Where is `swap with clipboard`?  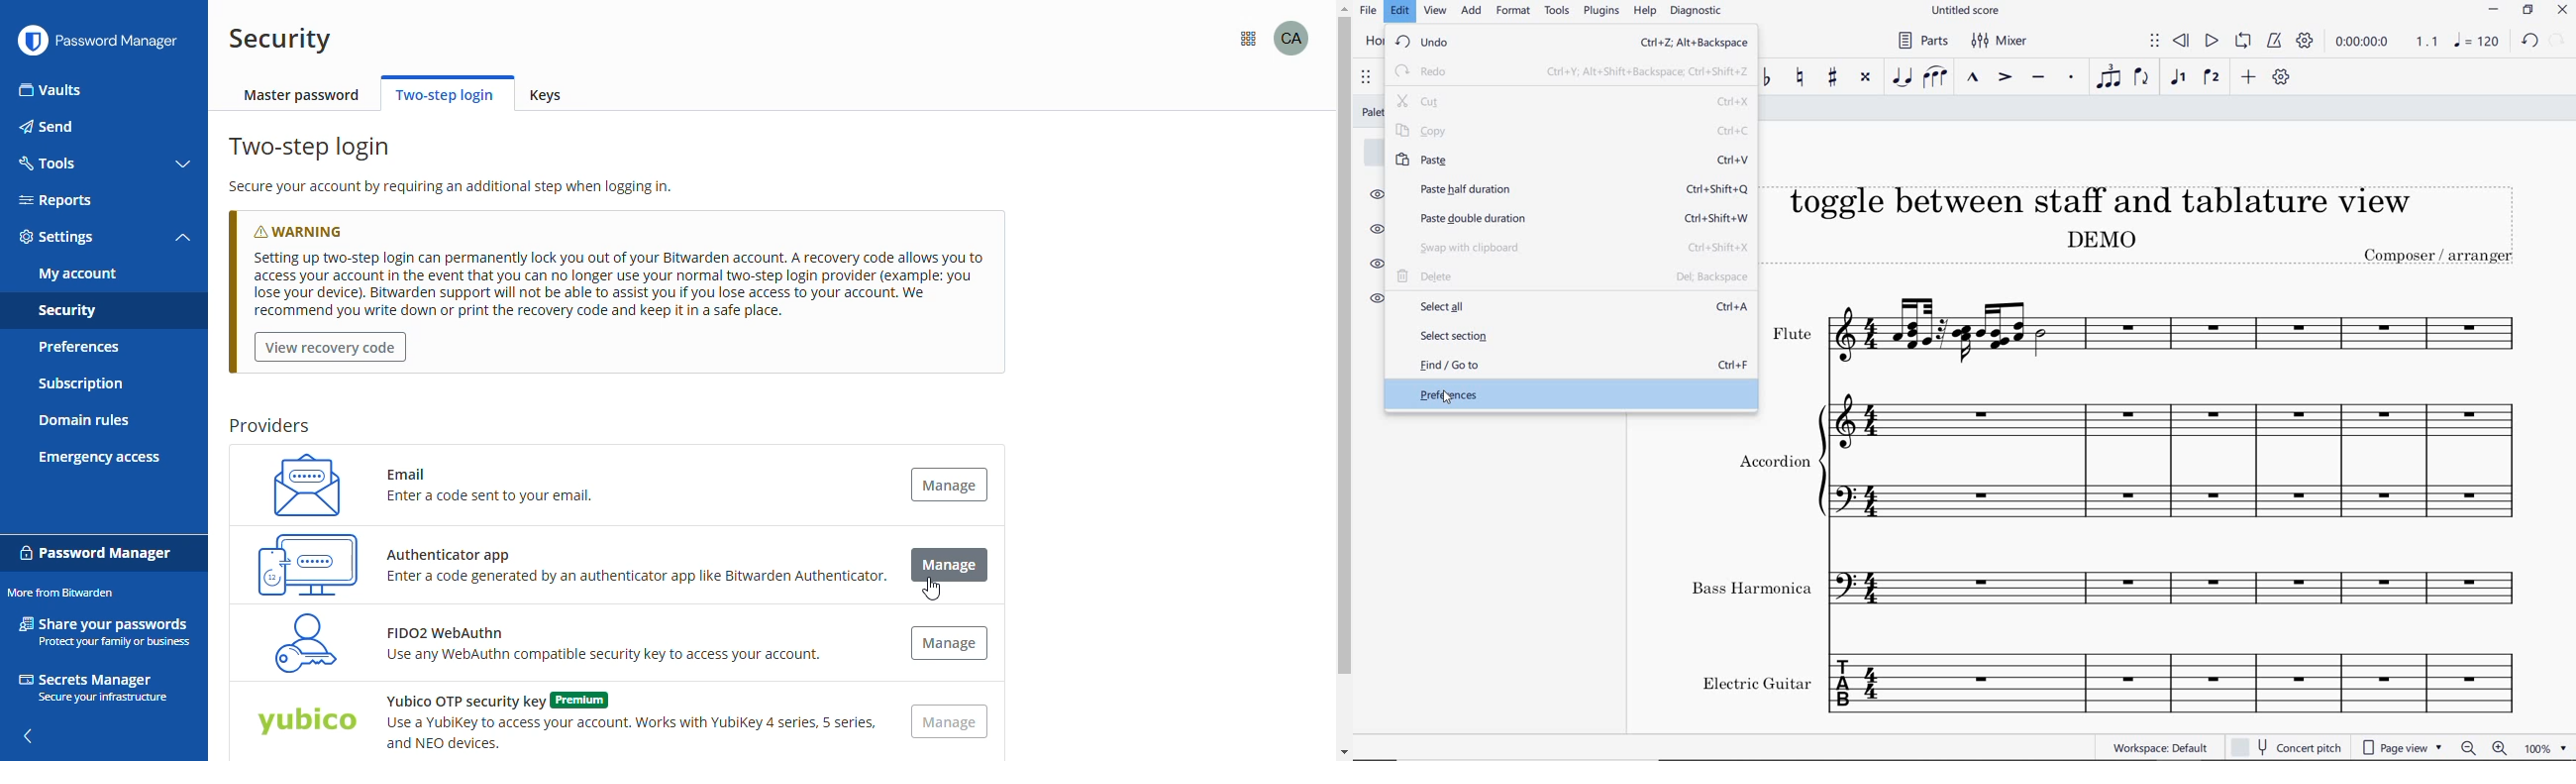 swap with clipboard is located at coordinates (1573, 249).